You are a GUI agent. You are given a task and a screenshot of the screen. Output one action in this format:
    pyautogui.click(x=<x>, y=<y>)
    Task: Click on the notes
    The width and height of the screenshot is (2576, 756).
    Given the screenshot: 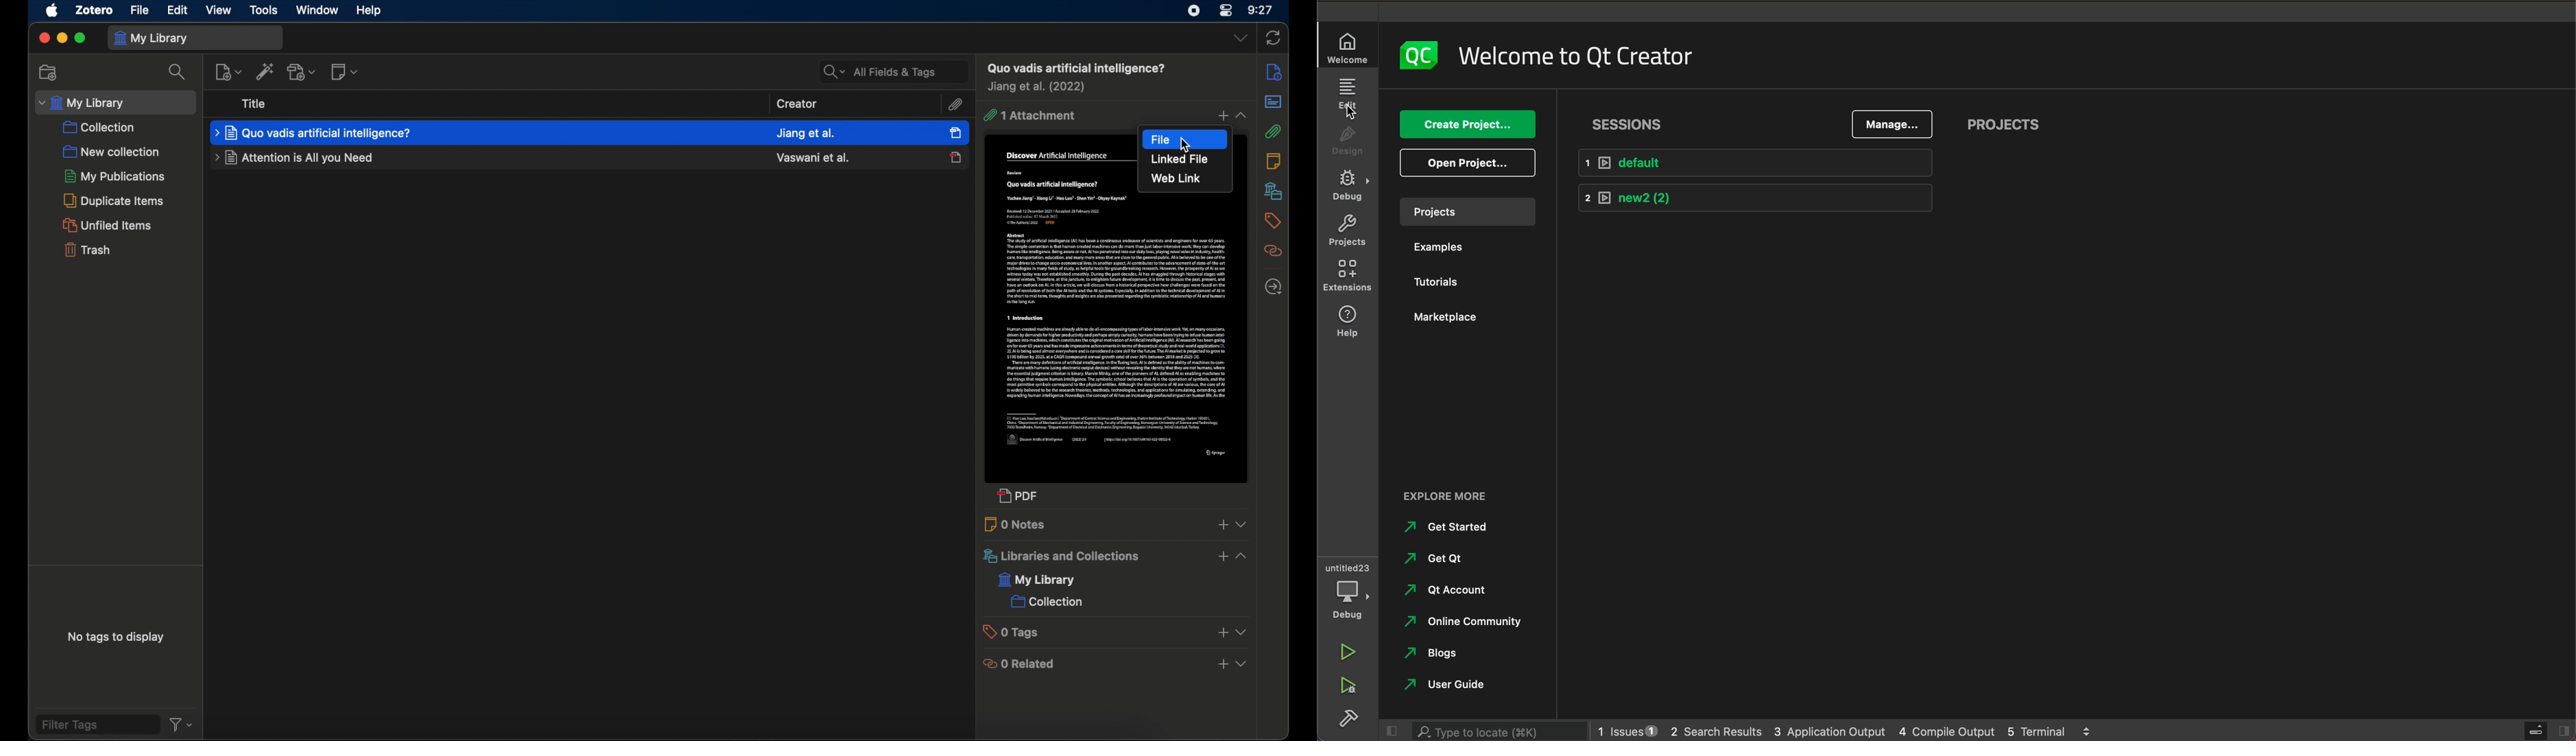 What is the action you would take?
    pyautogui.click(x=1274, y=161)
    